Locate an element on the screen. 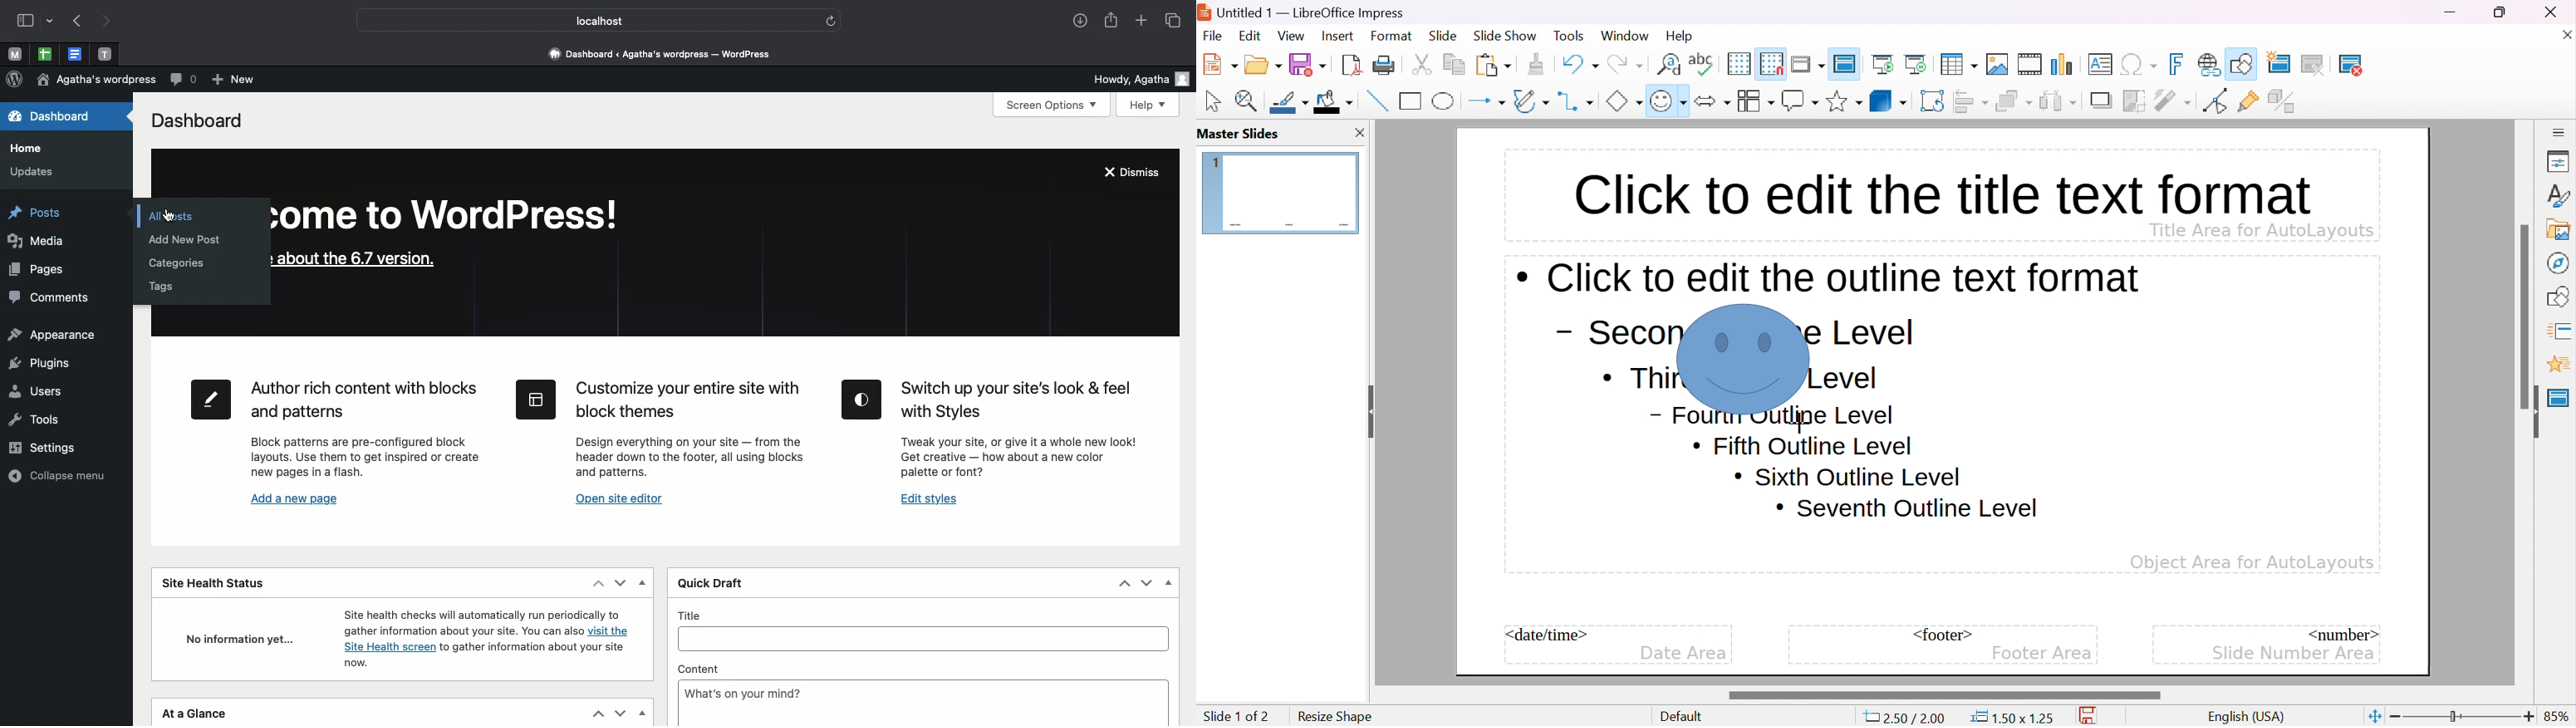 The height and width of the screenshot is (728, 2576). flowchart is located at coordinates (1755, 101).